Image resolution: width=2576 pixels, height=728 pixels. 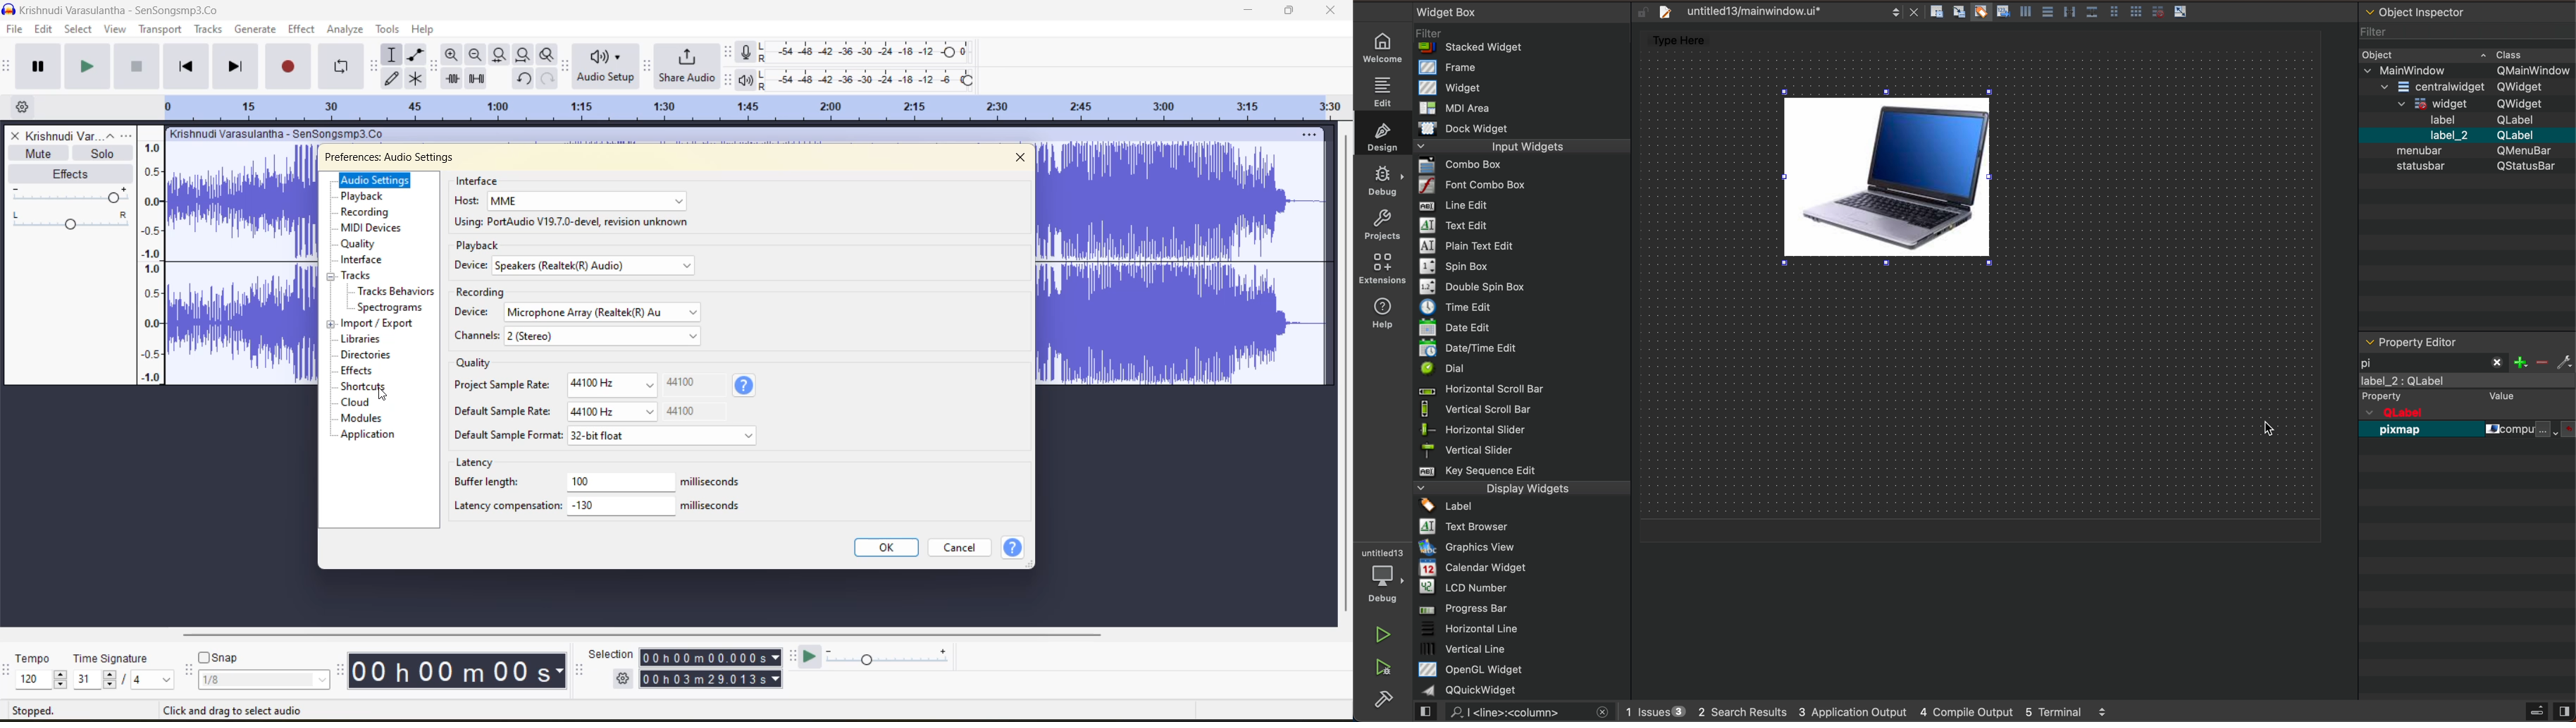 What do you see at coordinates (2568, 429) in the screenshot?
I see `file and resources select` at bounding box center [2568, 429].